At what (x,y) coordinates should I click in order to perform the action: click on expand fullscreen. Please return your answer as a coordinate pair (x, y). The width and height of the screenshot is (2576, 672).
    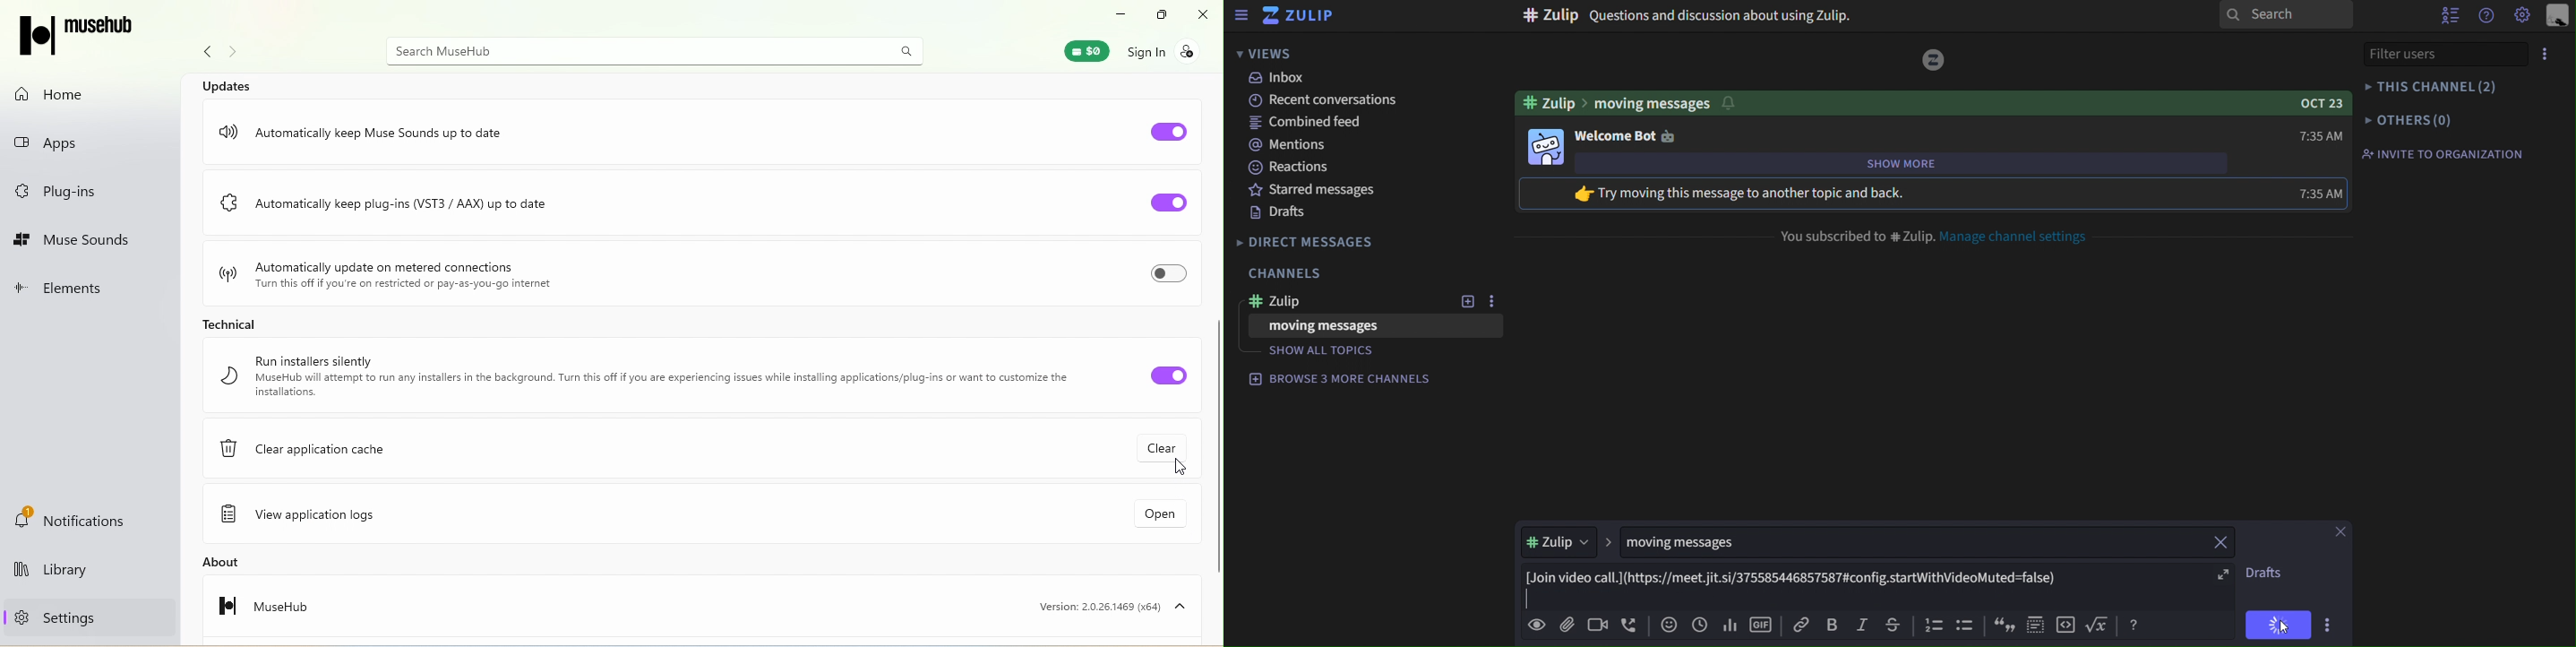
    Looking at the image, I should click on (2224, 573).